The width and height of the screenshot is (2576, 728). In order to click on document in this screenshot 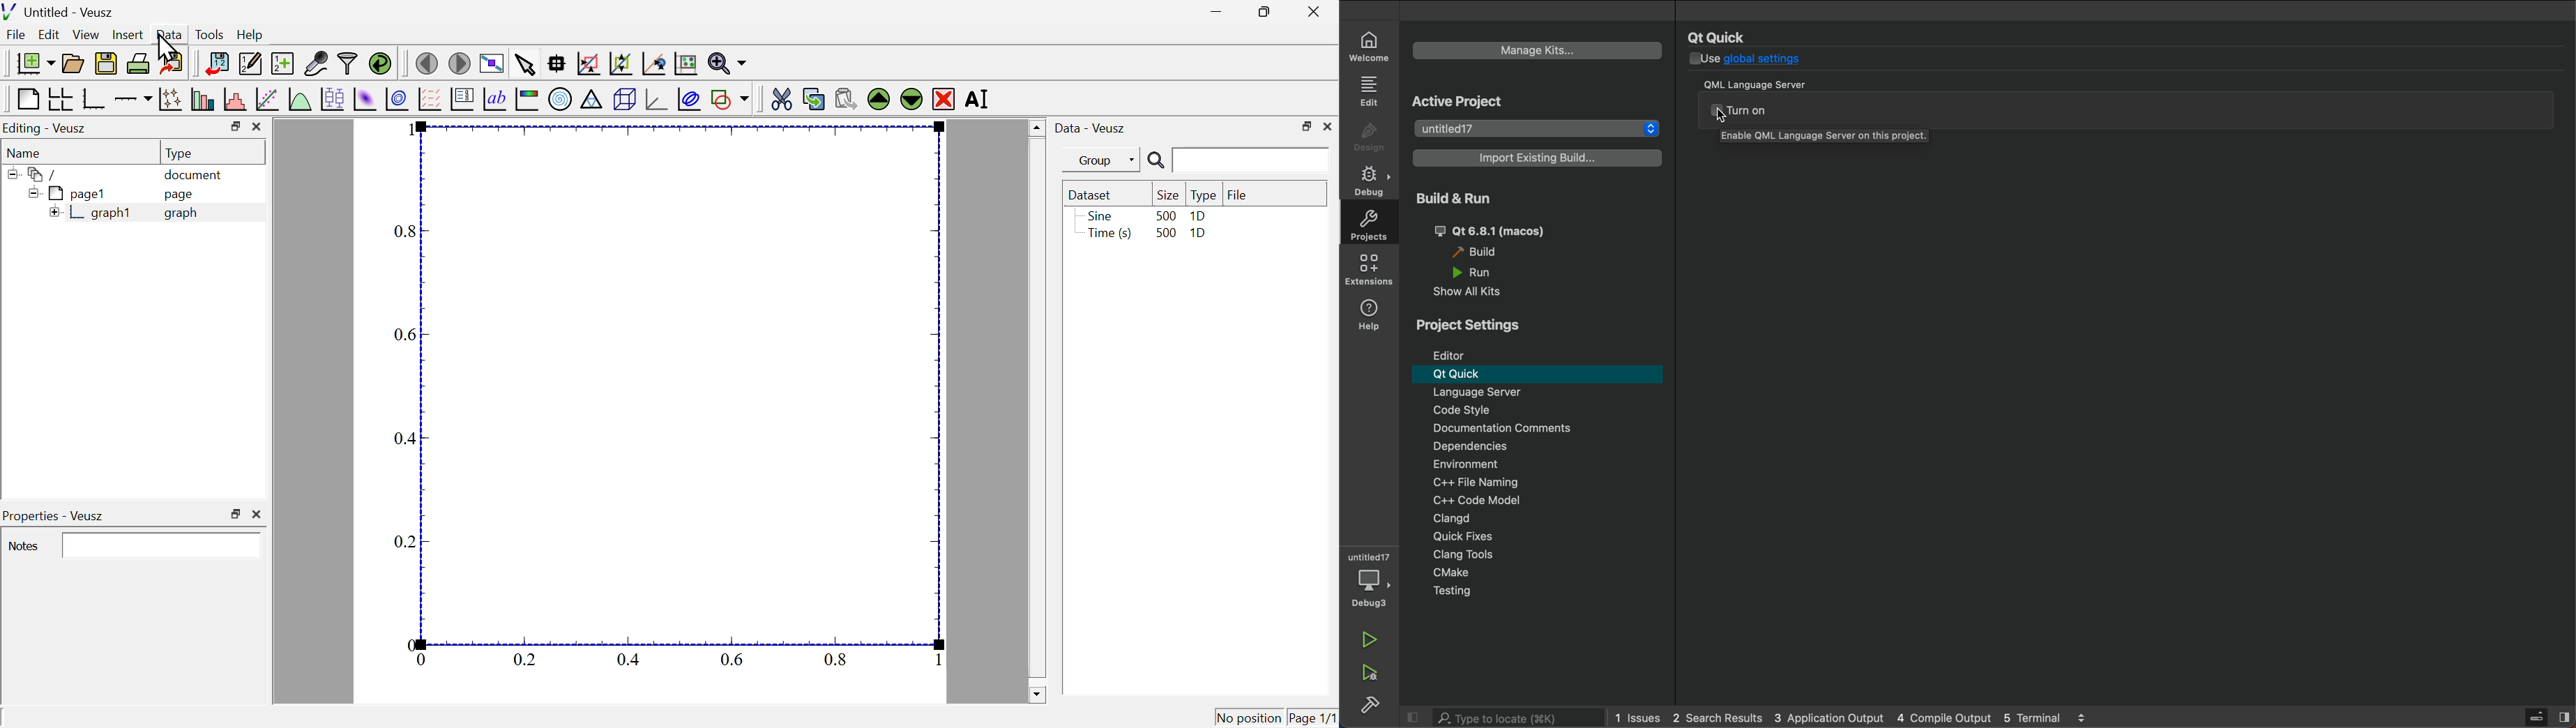, I will do `click(195, 176)`.